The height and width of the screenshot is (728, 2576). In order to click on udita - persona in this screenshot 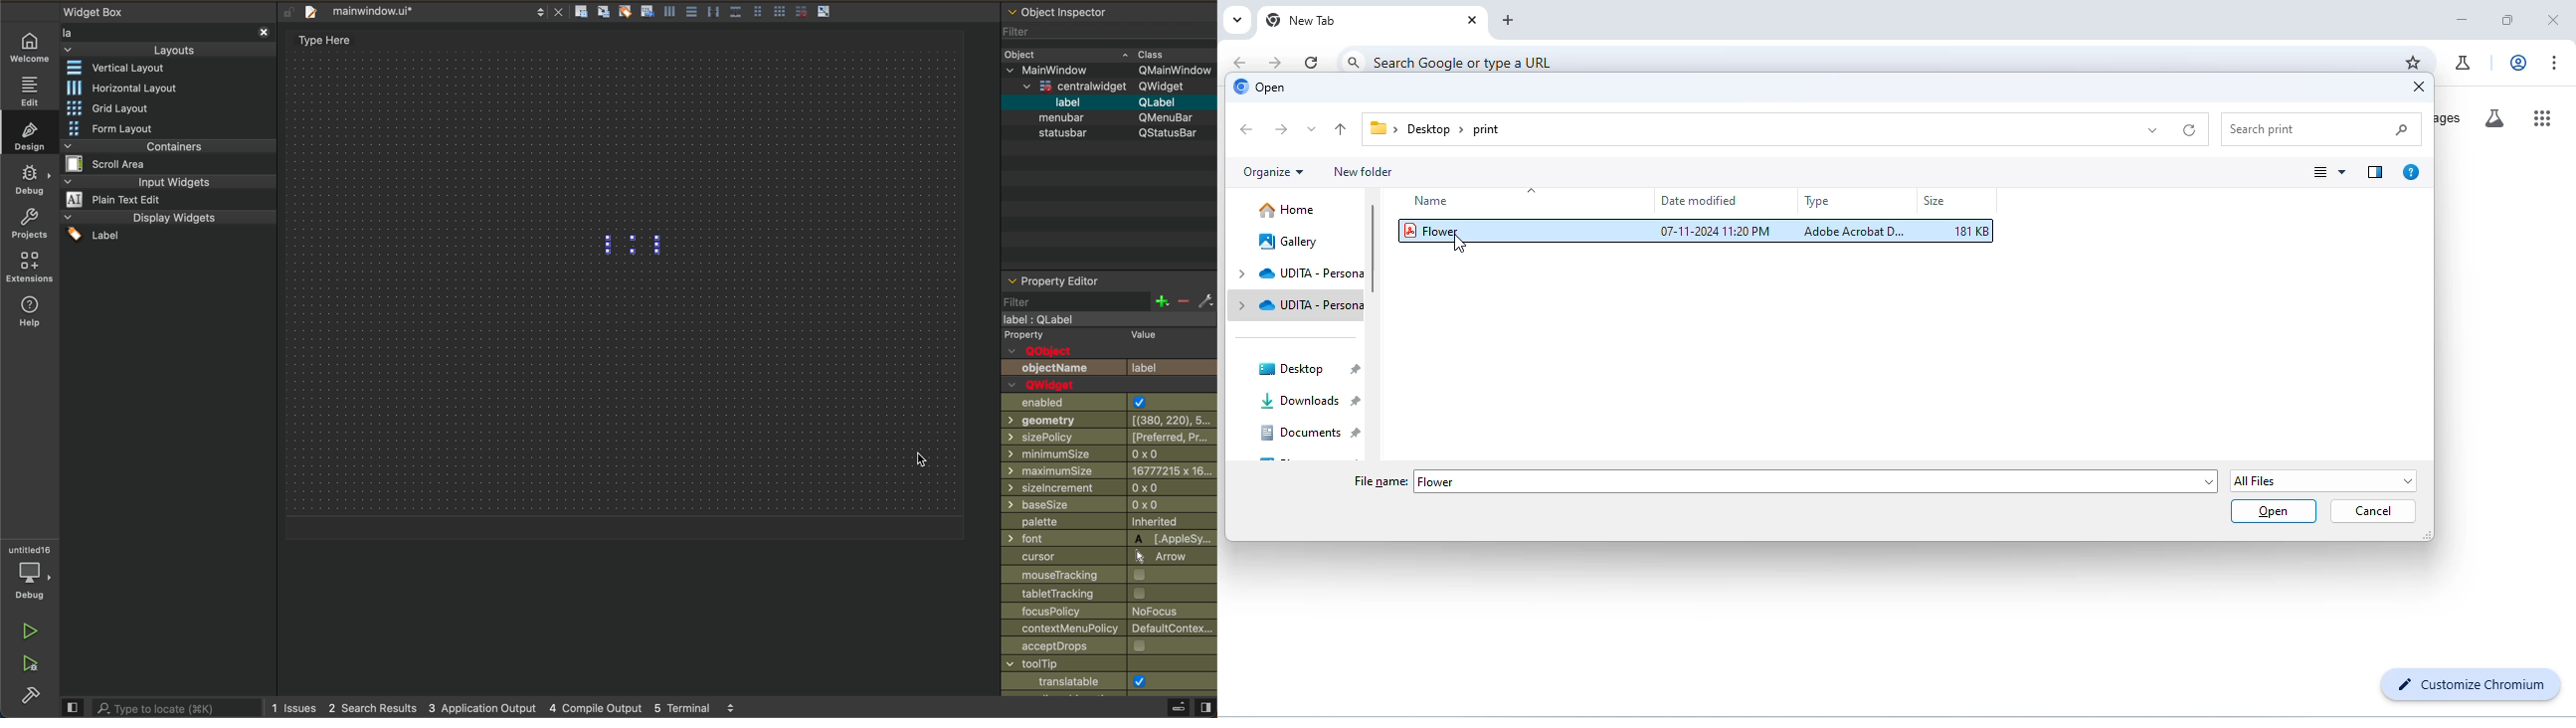, I will do `click(1311, 304)`.